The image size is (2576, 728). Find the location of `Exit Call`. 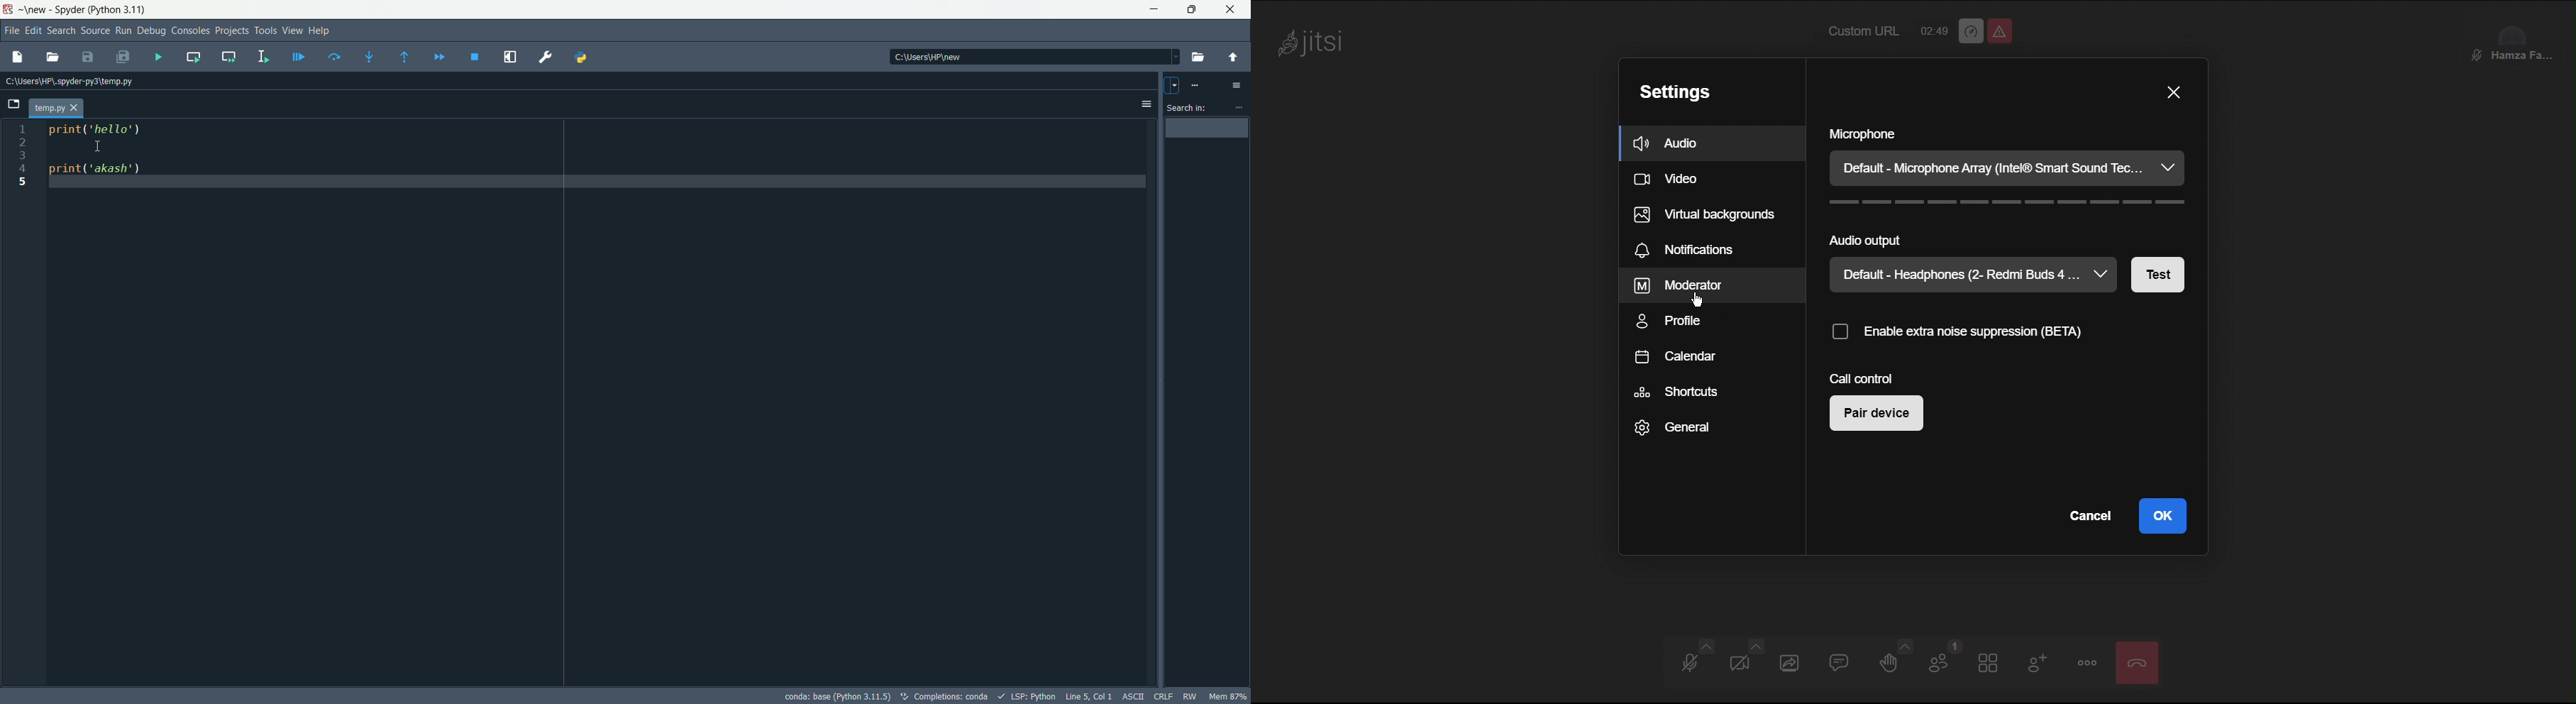

Exit Call is located at coordinates (2140, 661).